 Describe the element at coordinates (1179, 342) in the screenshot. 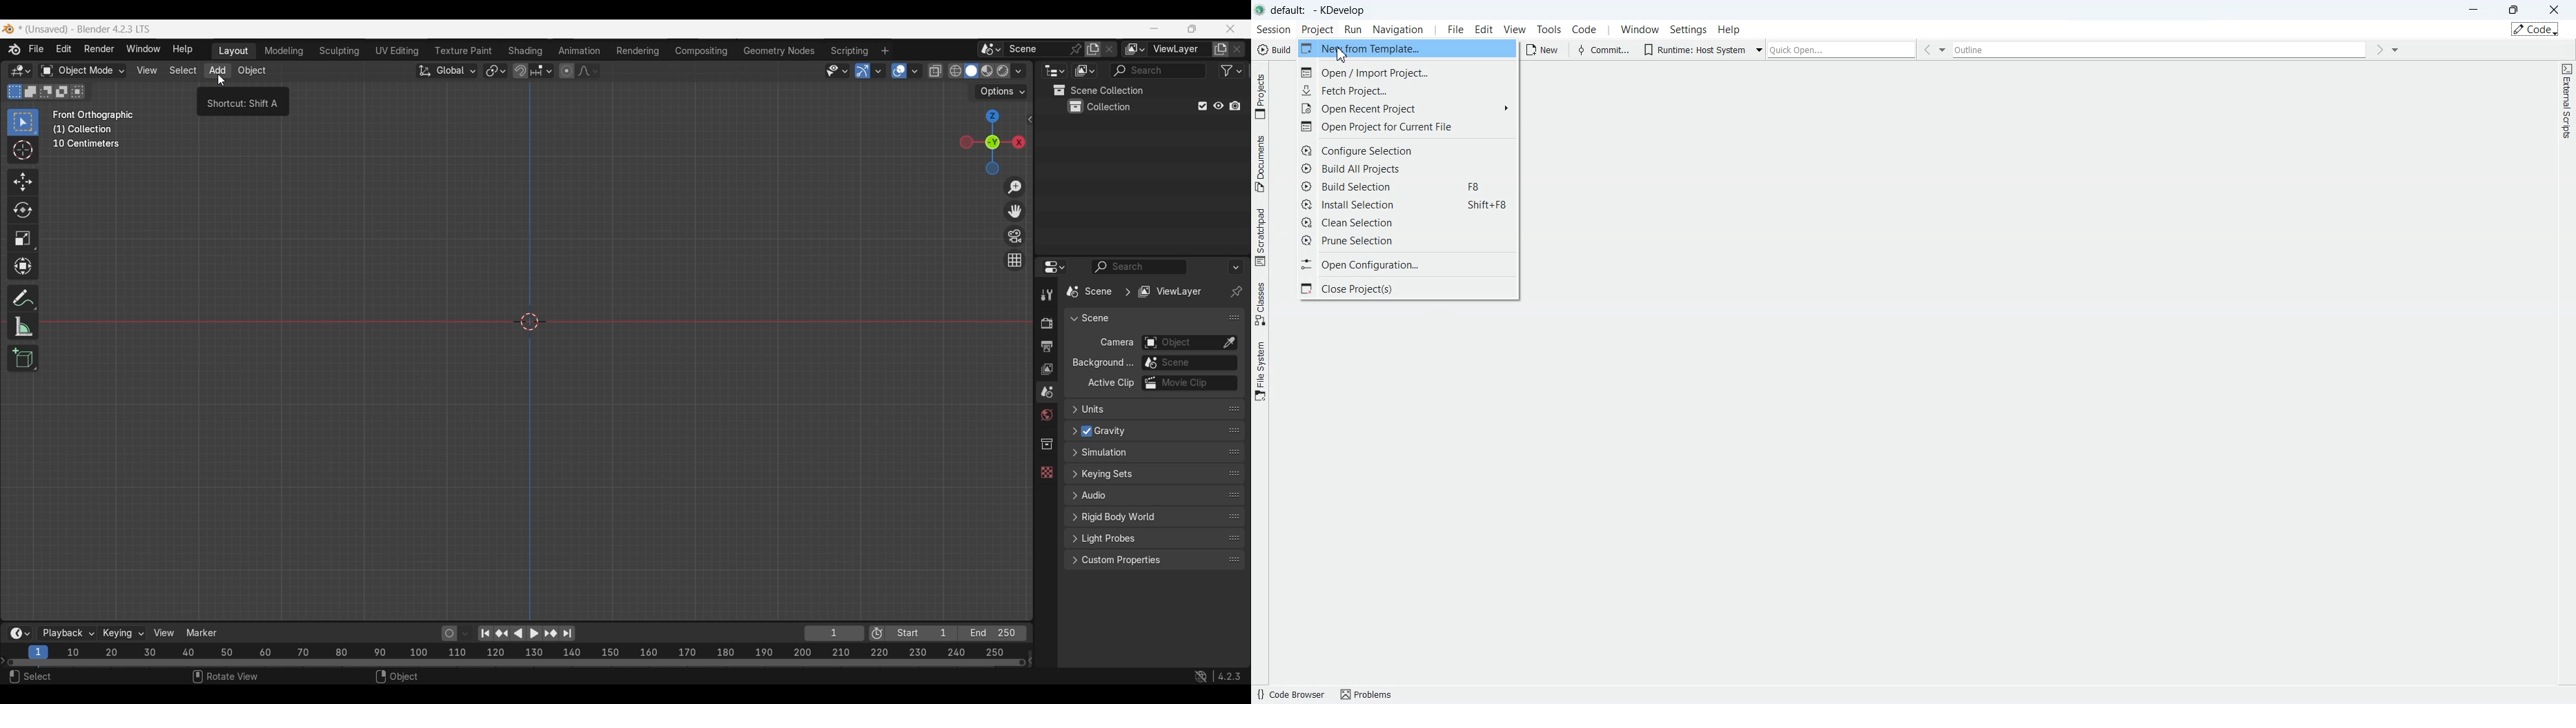

I see `Camera` at that location.